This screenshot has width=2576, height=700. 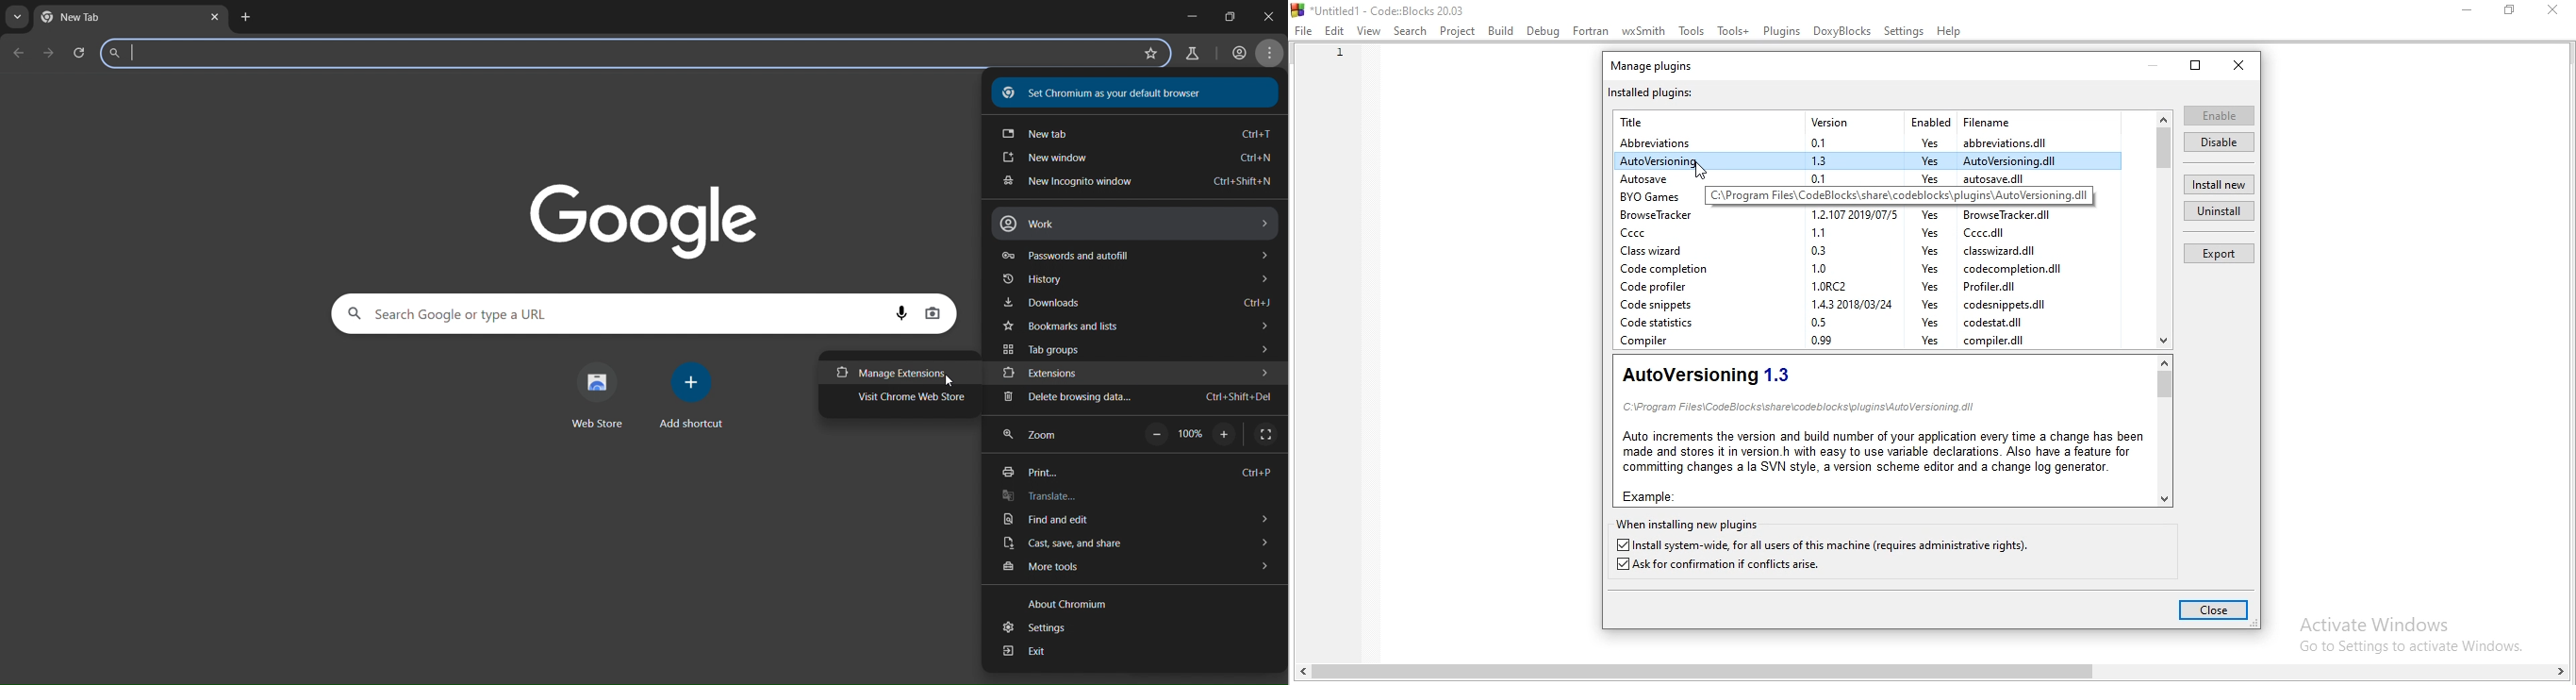 What do you see at coordinates (1653, 92) in the screenshot?
I see `installed plugins` at bounding box center [1653, 92].